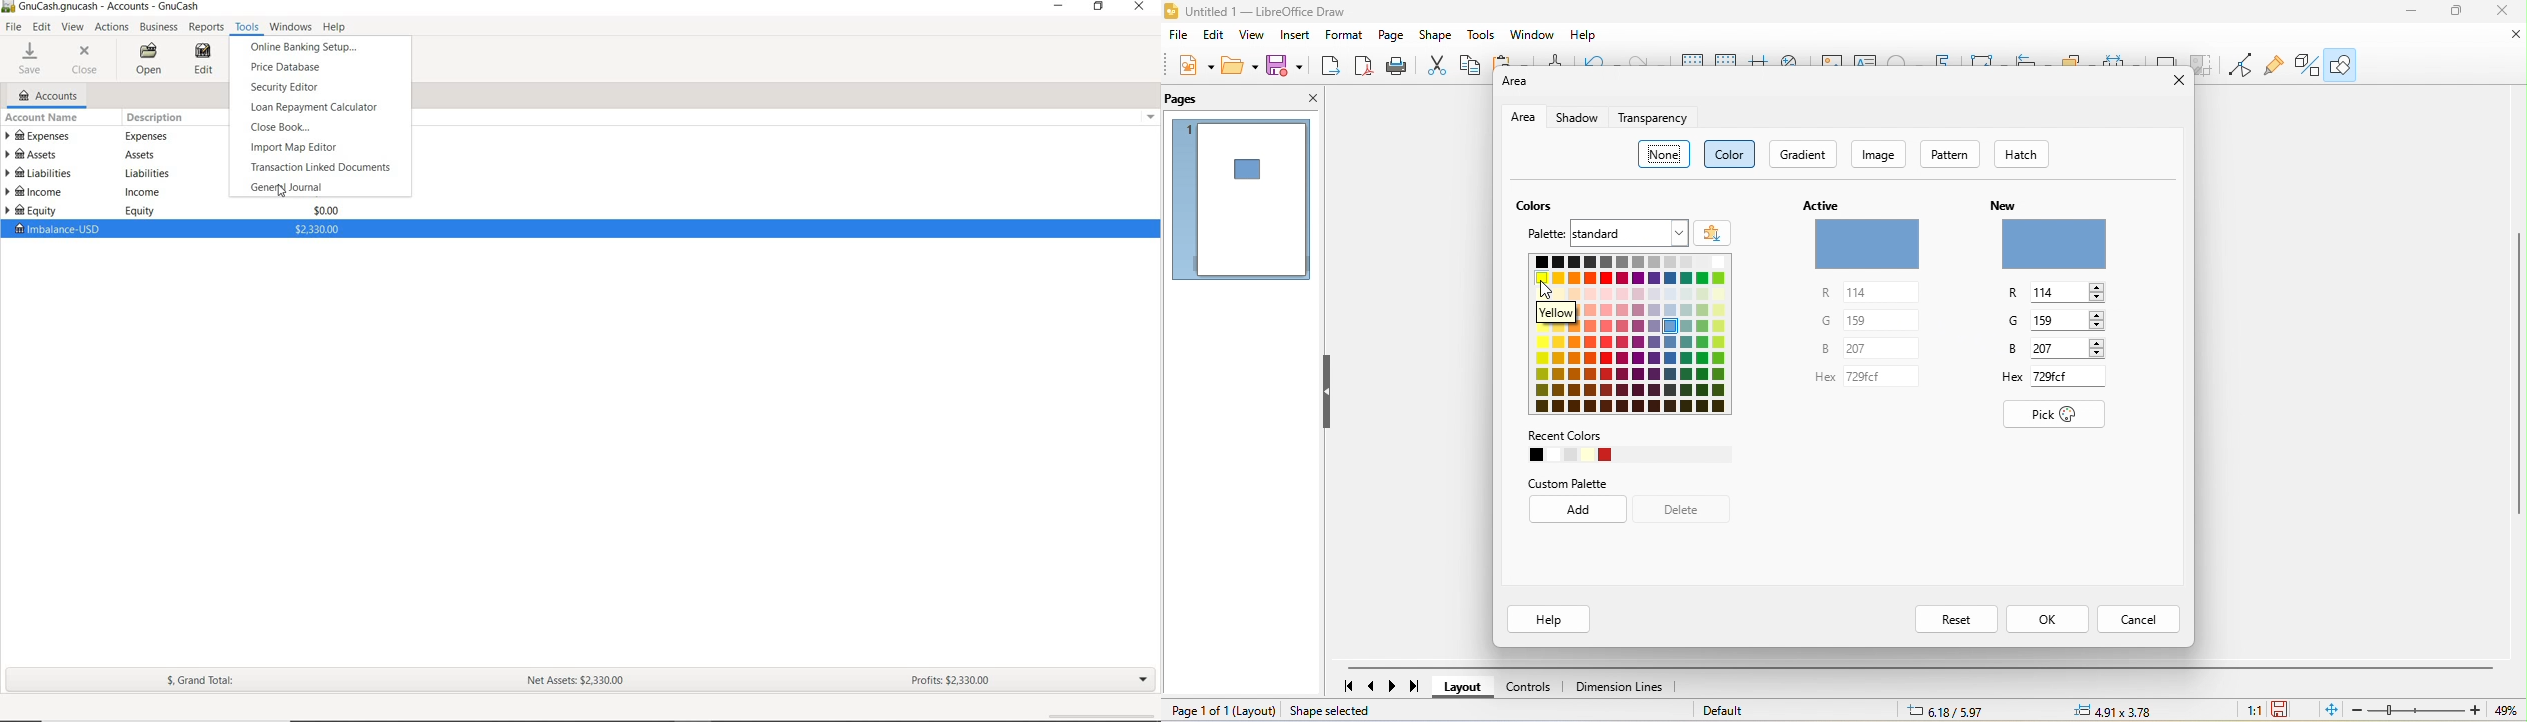  Describe the element at coordinates (1630, 334) in the screenshot. I see `color` at that location.